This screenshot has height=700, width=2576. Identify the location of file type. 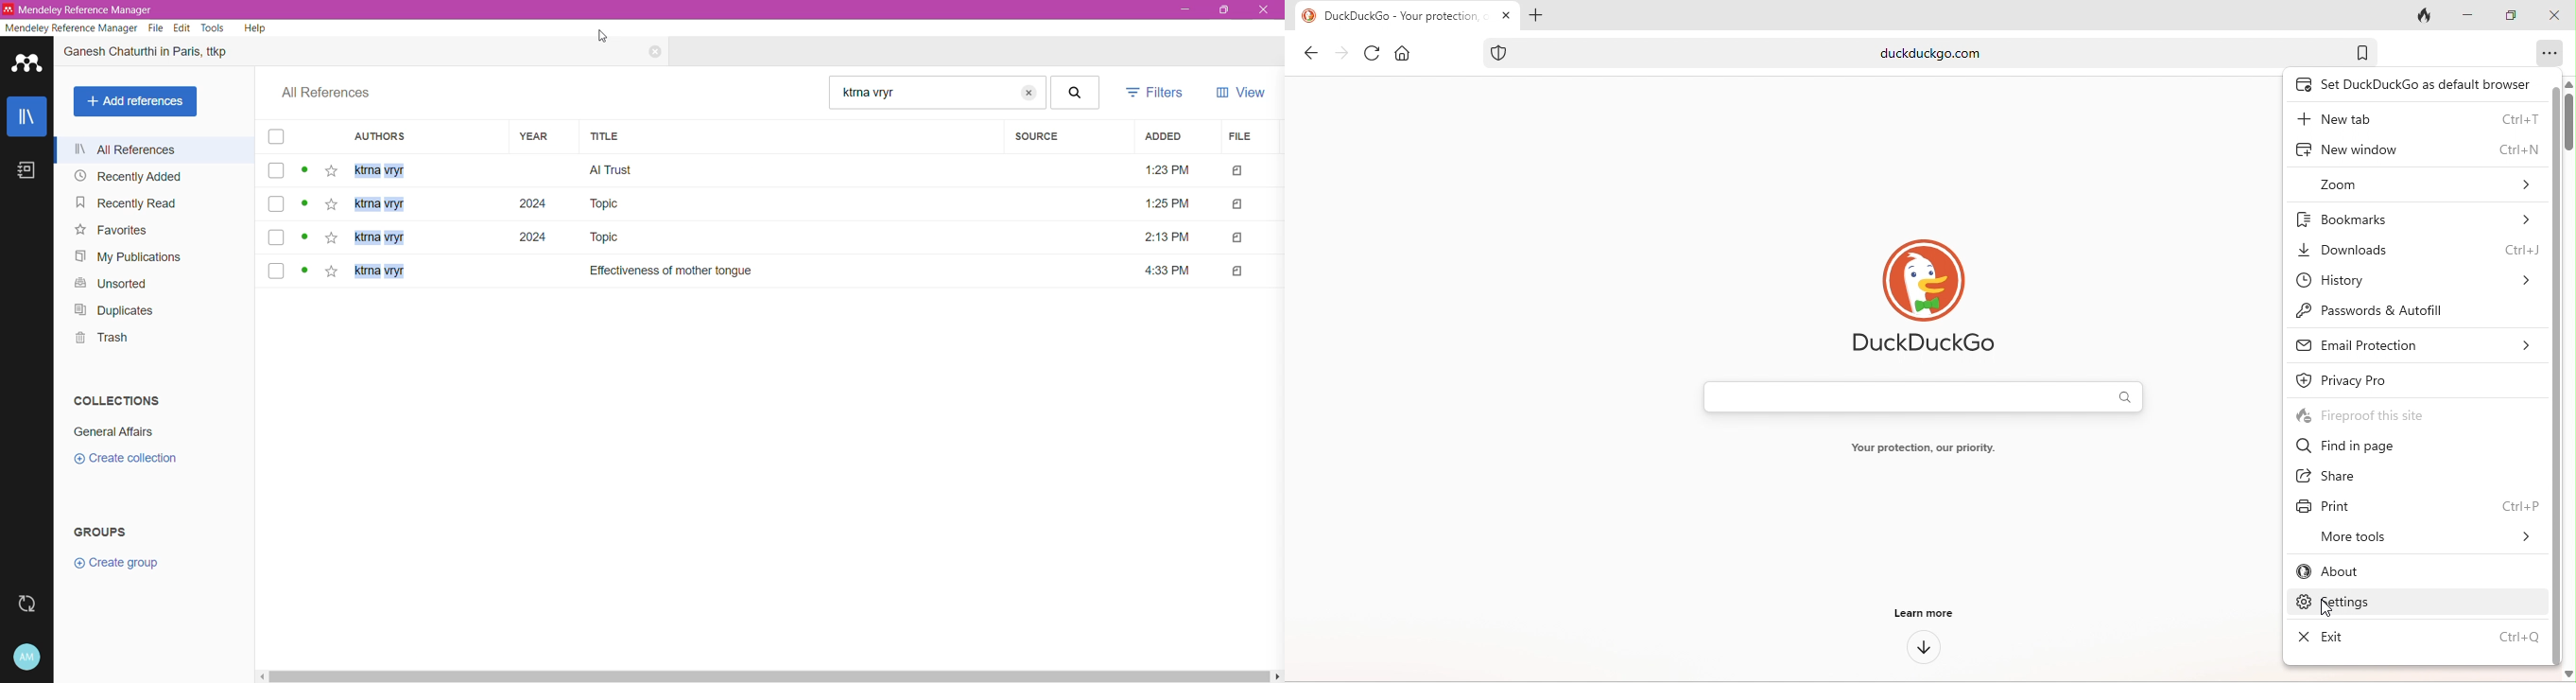
(1237, 271).